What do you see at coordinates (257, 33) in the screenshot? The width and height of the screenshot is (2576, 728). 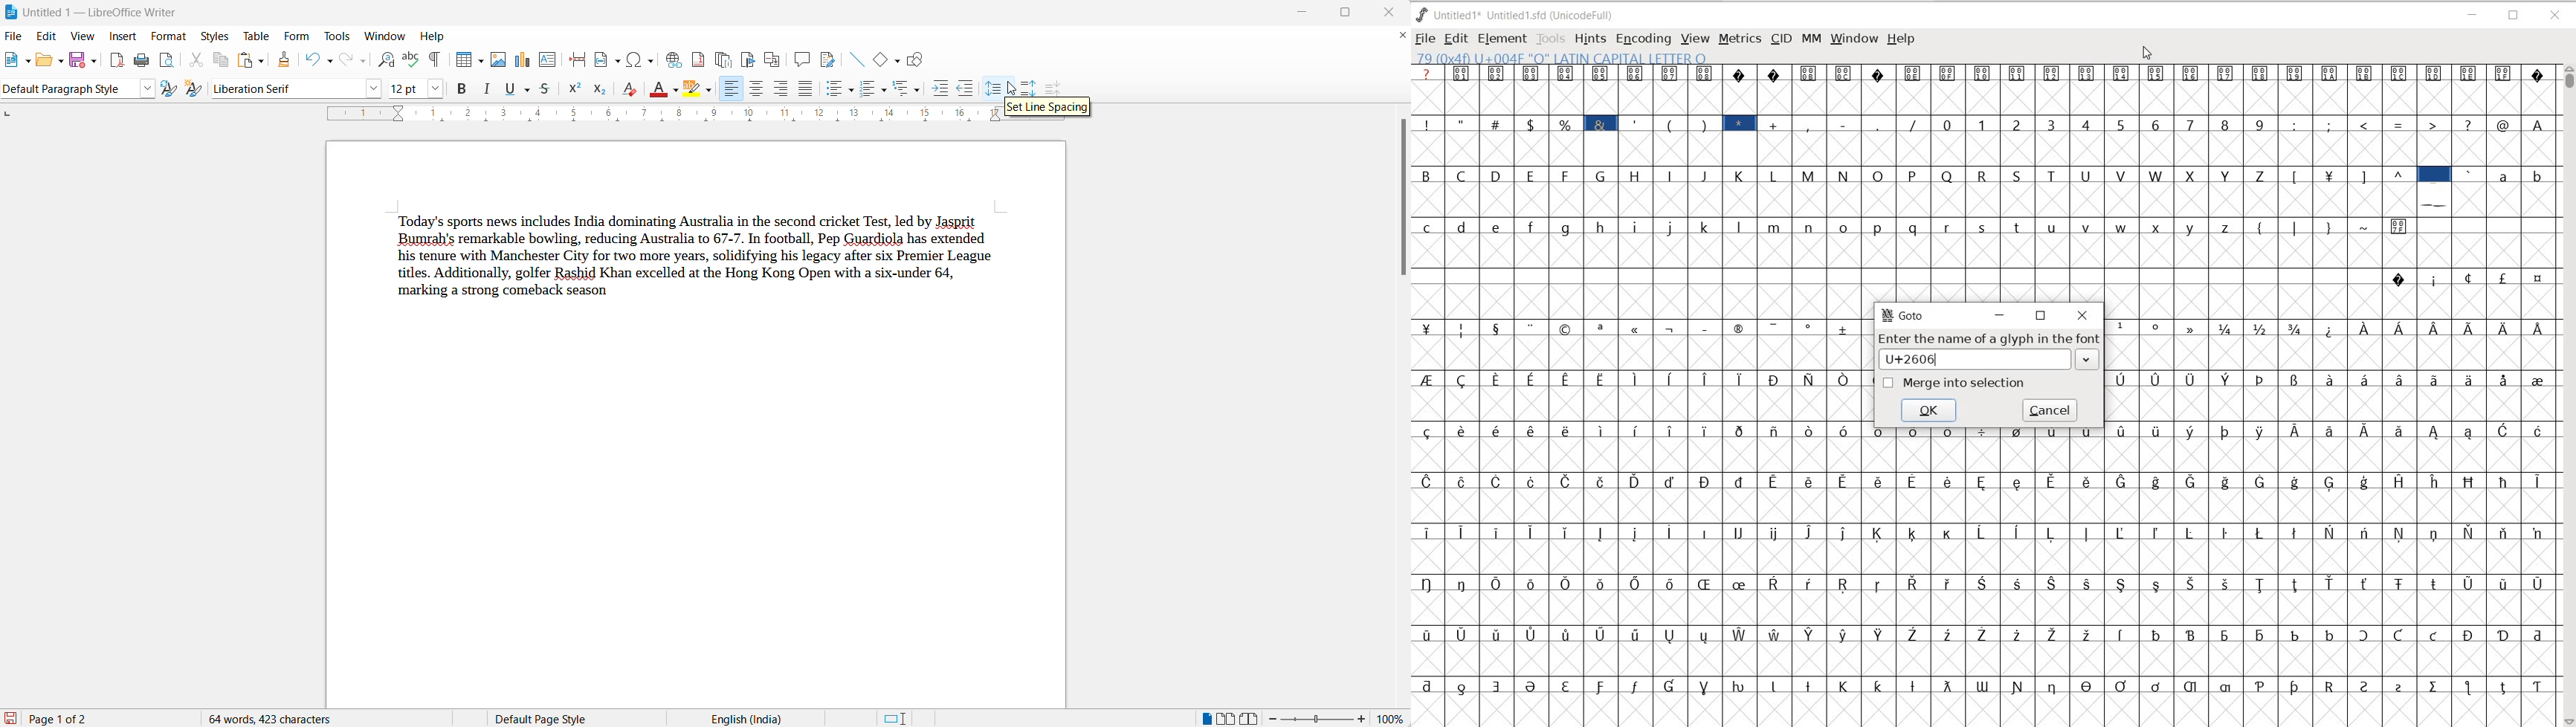 I see `table` at bounding box center [257, 33].